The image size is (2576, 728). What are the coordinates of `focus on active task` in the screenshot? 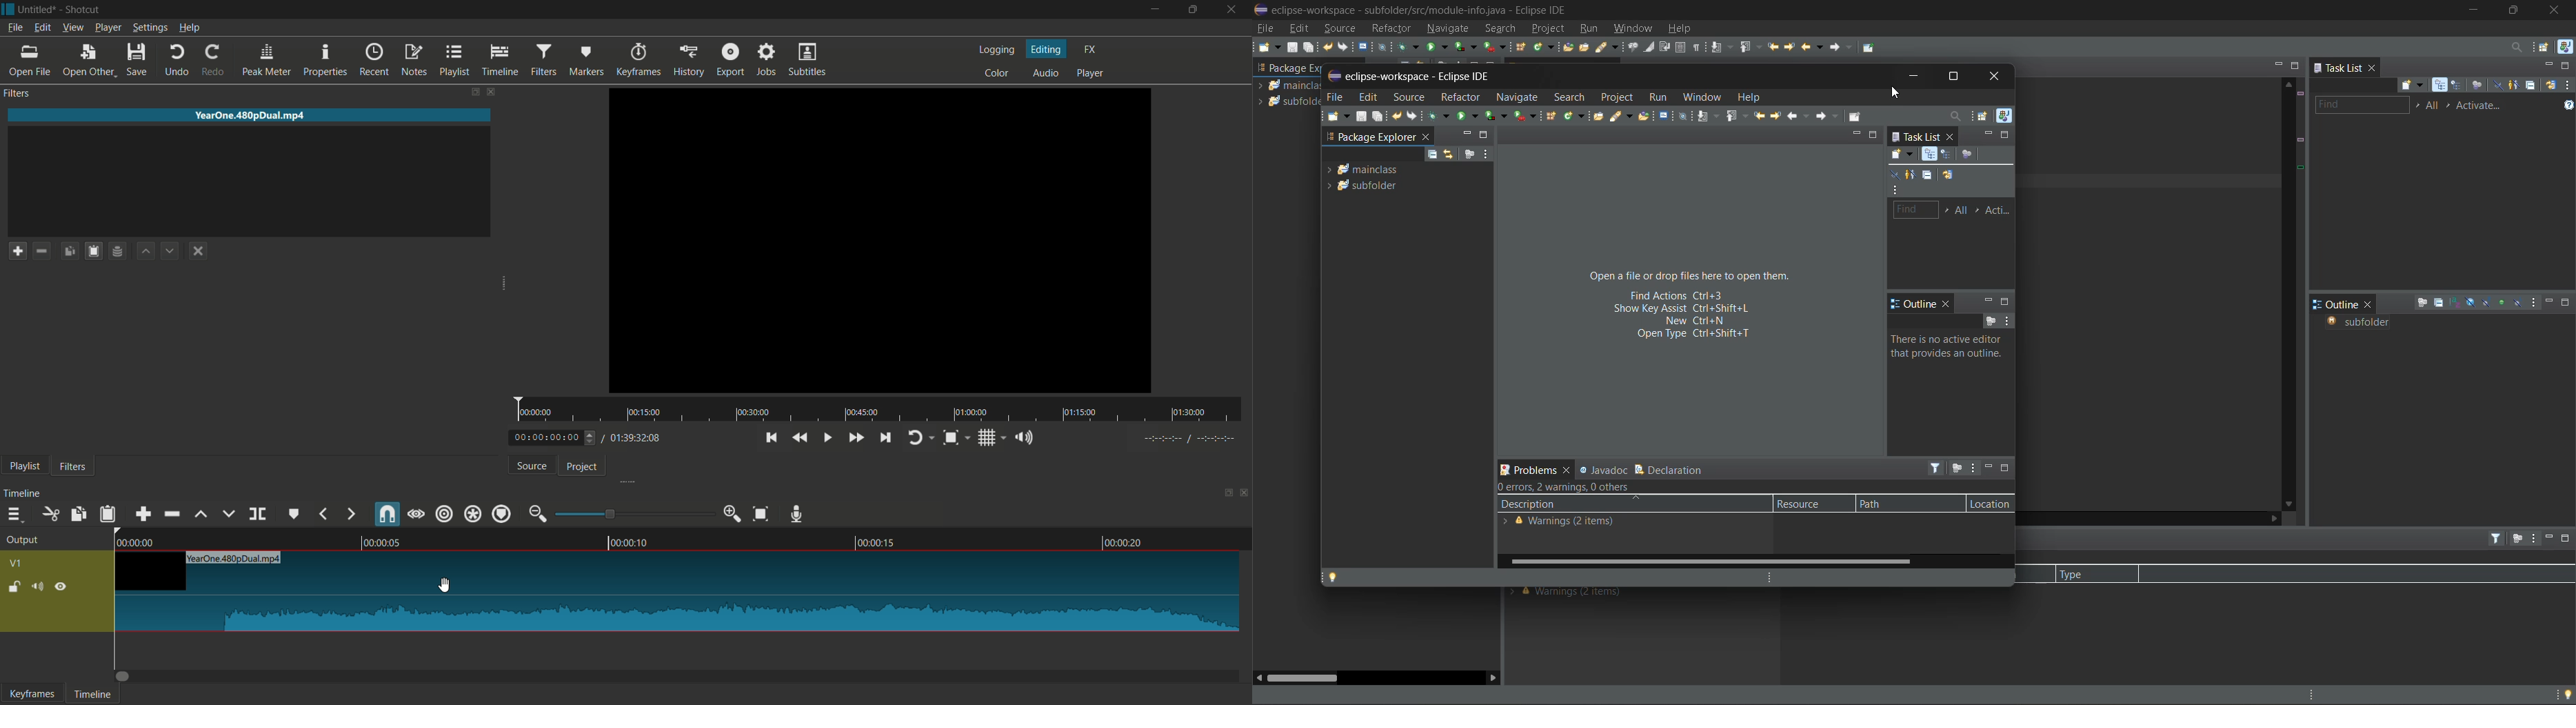 It's located at (2420, 304).